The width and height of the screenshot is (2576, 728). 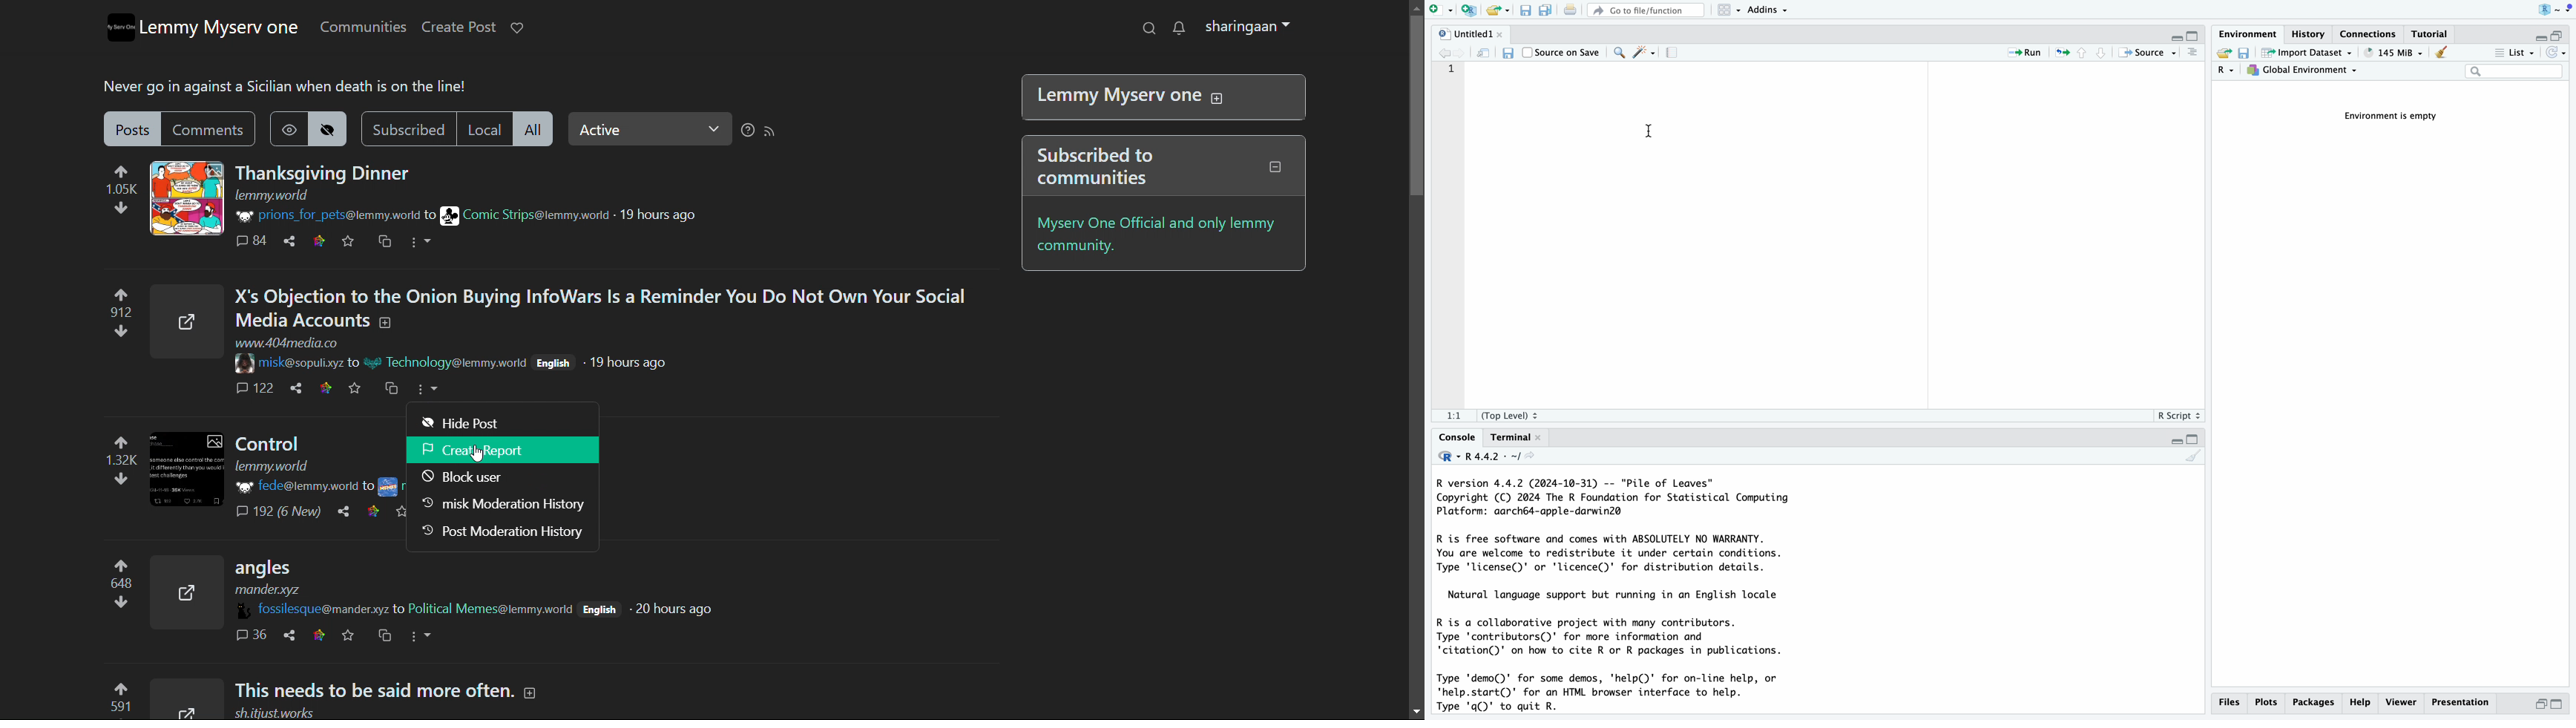 What do you see at coordinates (1448, 417) in the screenshot?
I see `1:1` at bounding box center [1448, 417].